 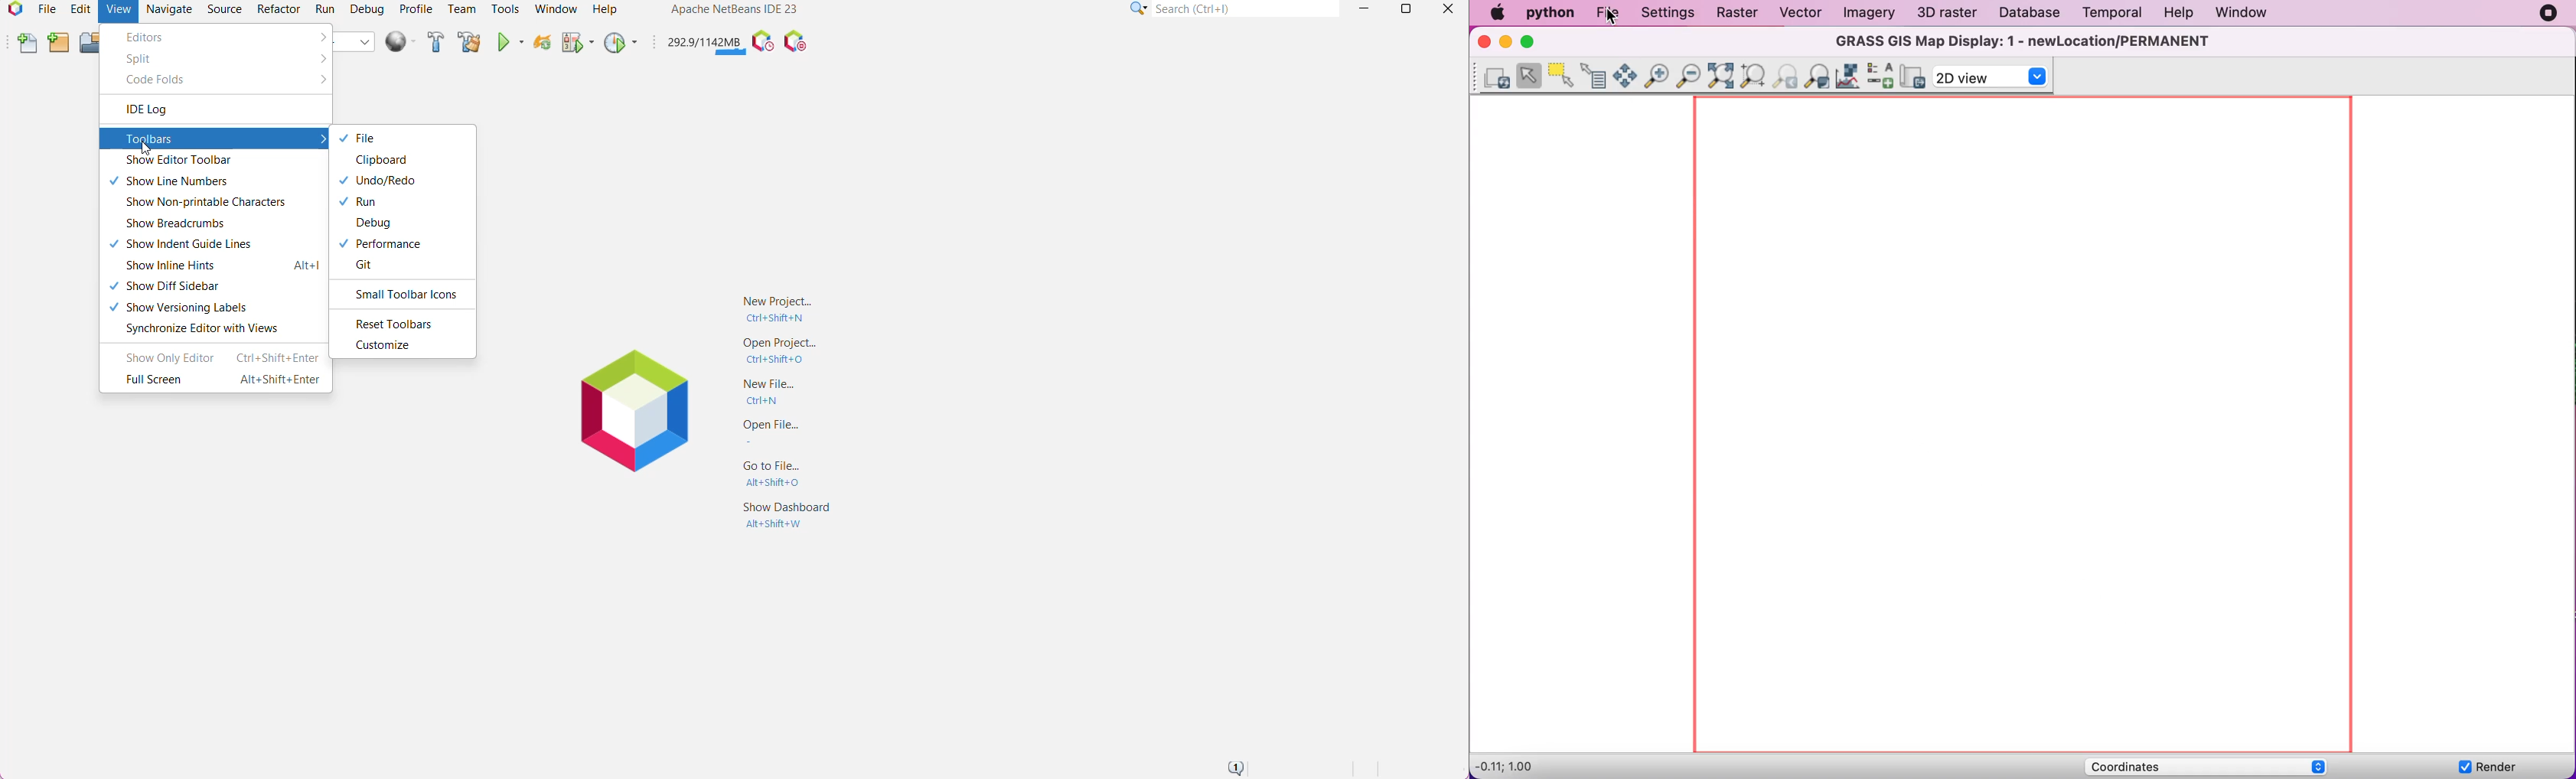 What do you see at coordinates (1234, 768) in the screenshot?
I see `Notifications` at bounding box center [1234, 768].